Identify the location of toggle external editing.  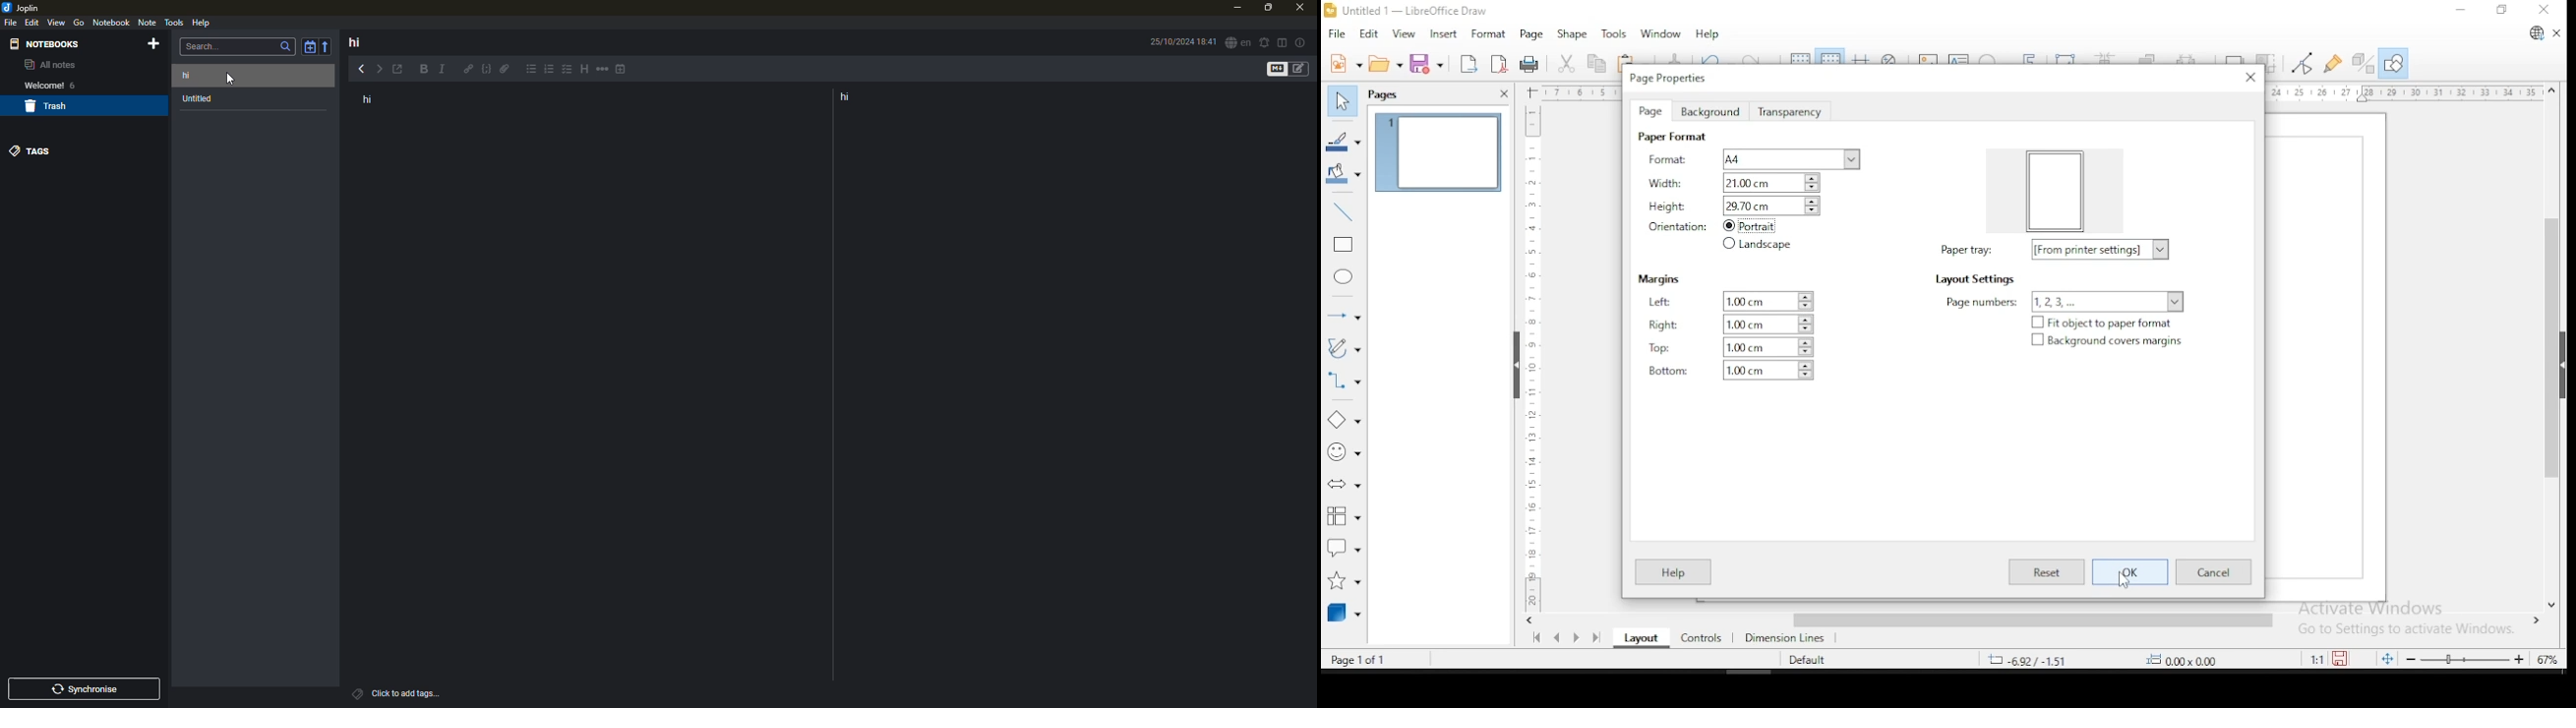
(401, 70).